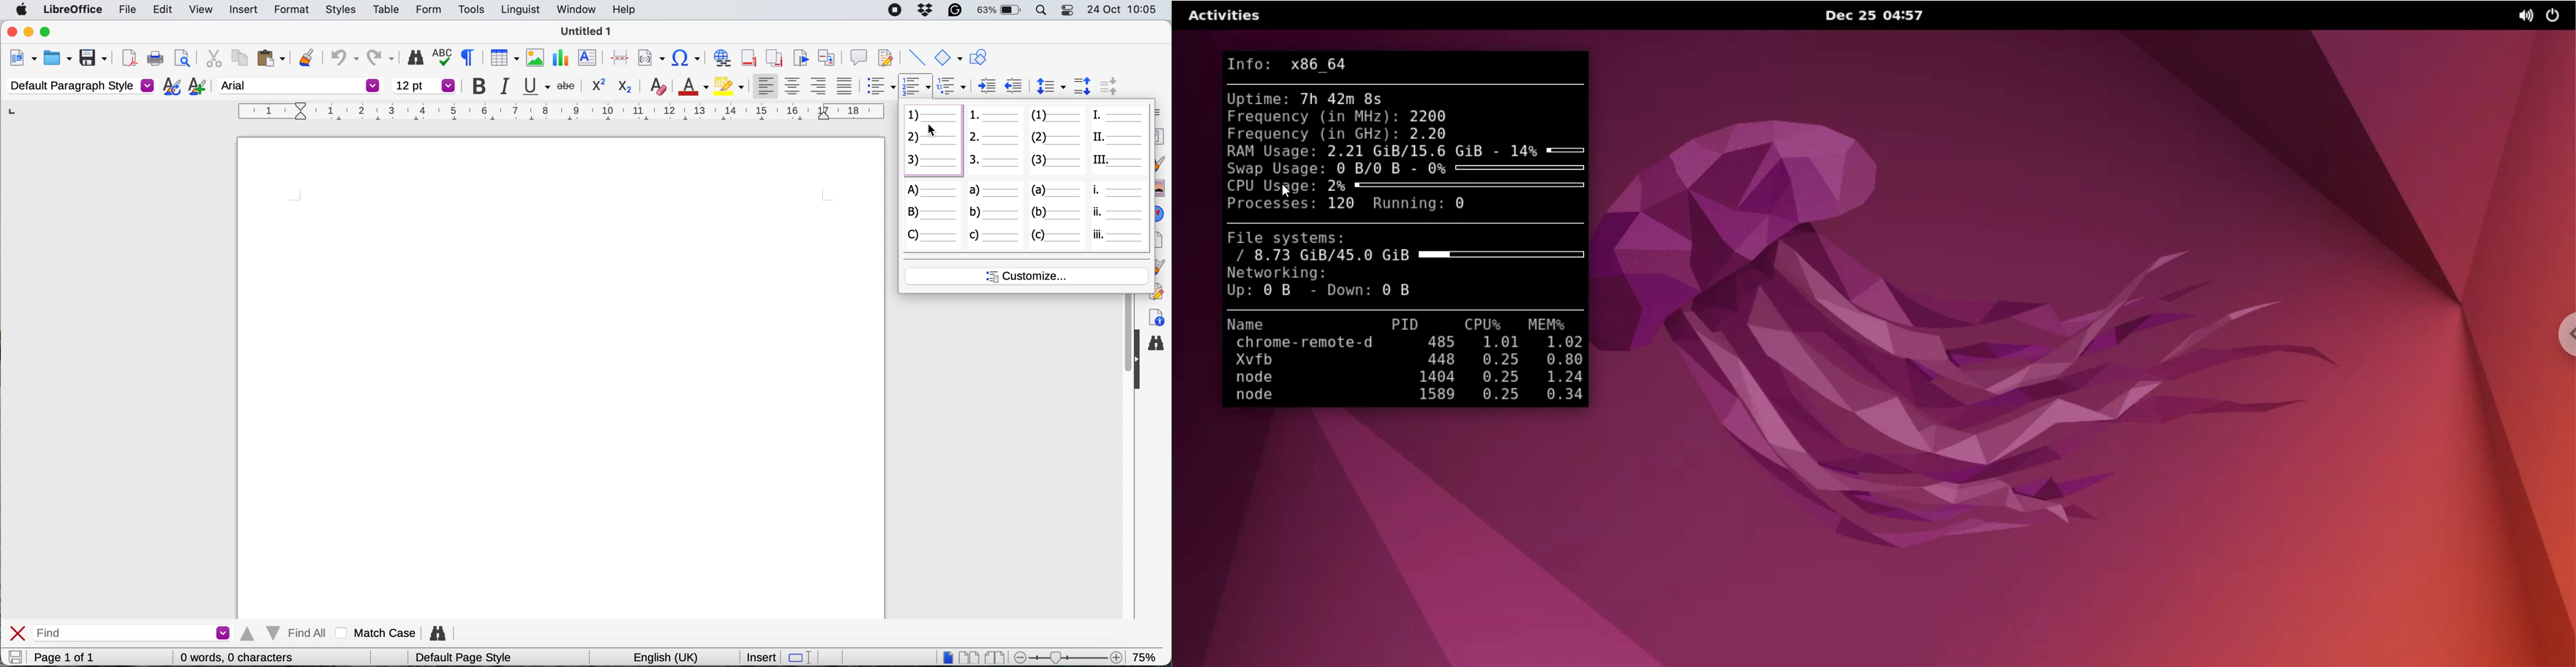 The height and width of the screenshot is (672, 2576). I want to click on save, so click(14, 657).